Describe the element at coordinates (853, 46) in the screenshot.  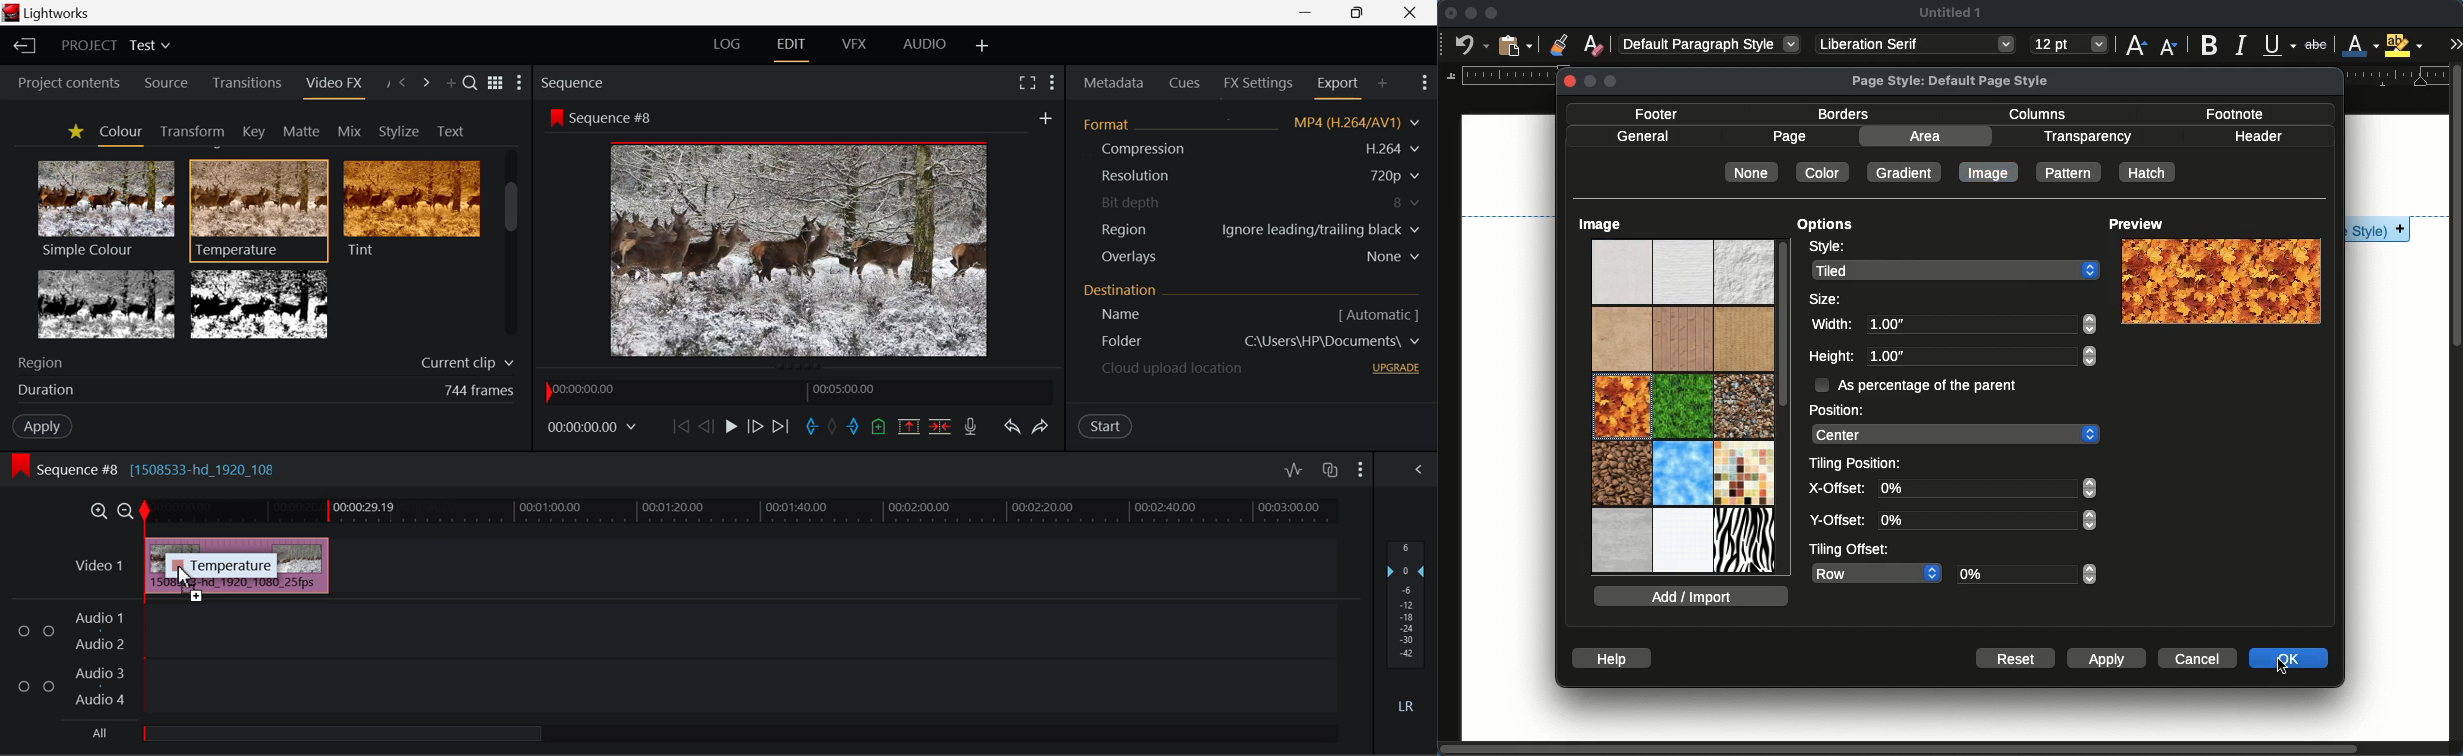
I see `VFX Layout` at that location.